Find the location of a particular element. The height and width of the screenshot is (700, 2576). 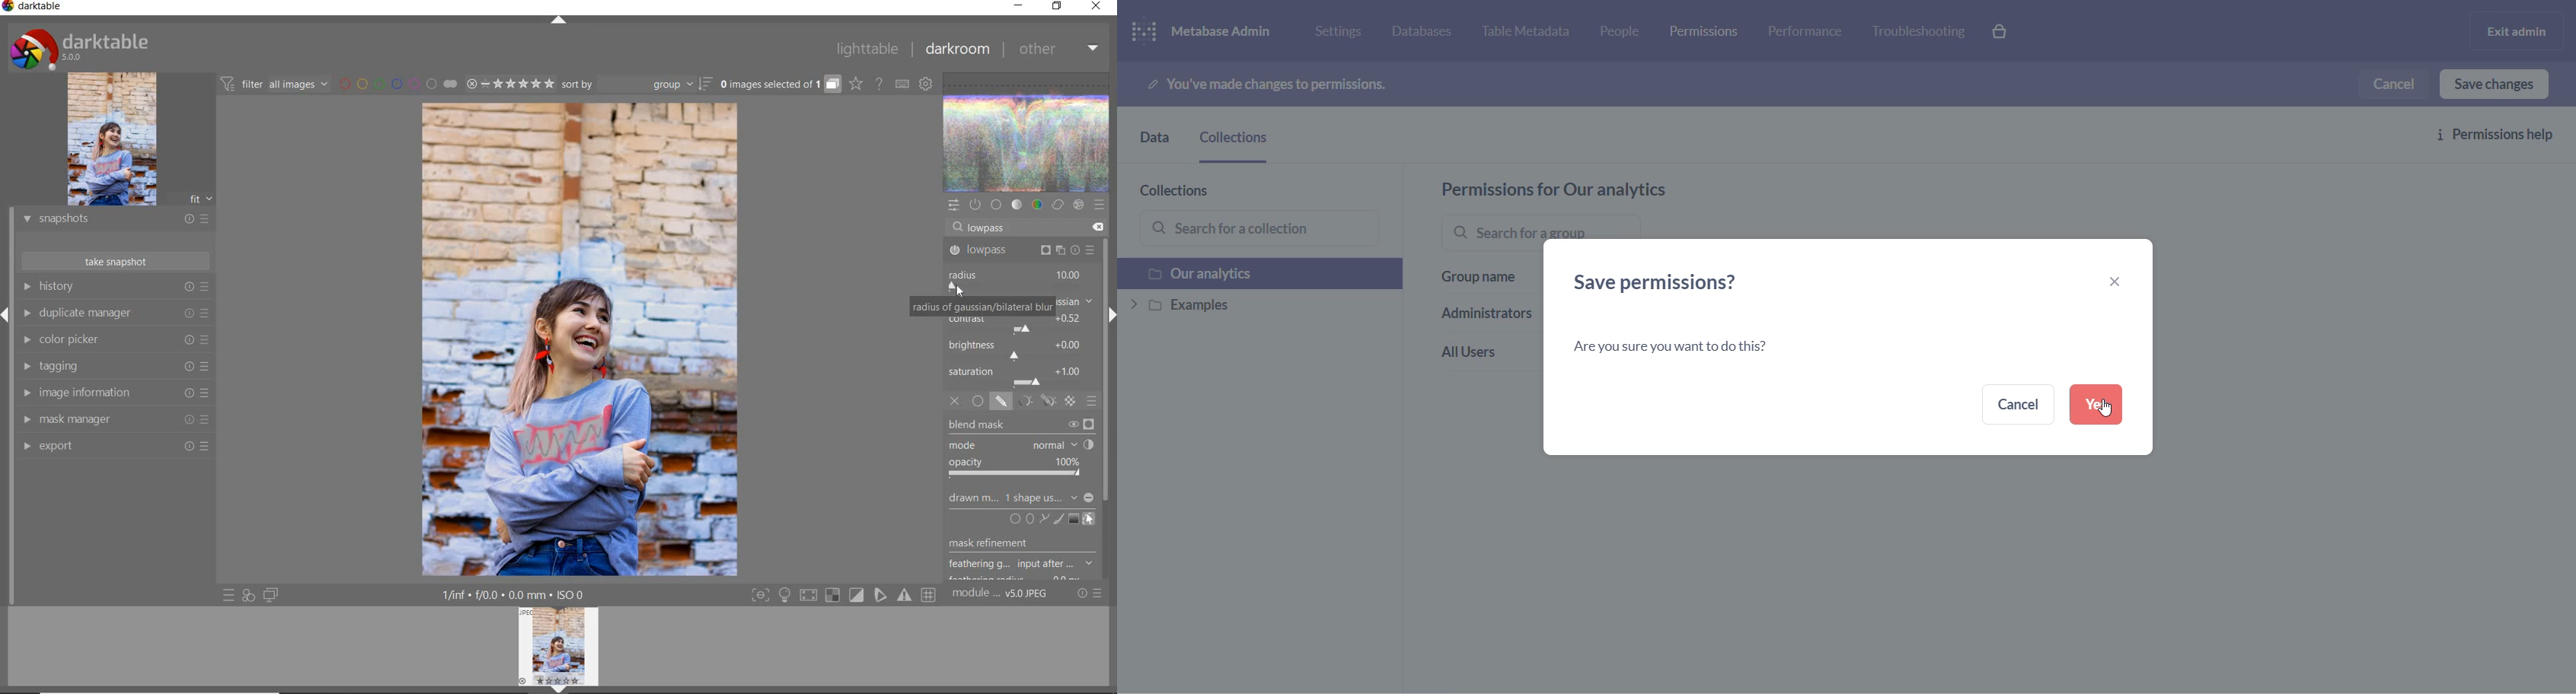

no mask is located at coordinates (1048, 499).